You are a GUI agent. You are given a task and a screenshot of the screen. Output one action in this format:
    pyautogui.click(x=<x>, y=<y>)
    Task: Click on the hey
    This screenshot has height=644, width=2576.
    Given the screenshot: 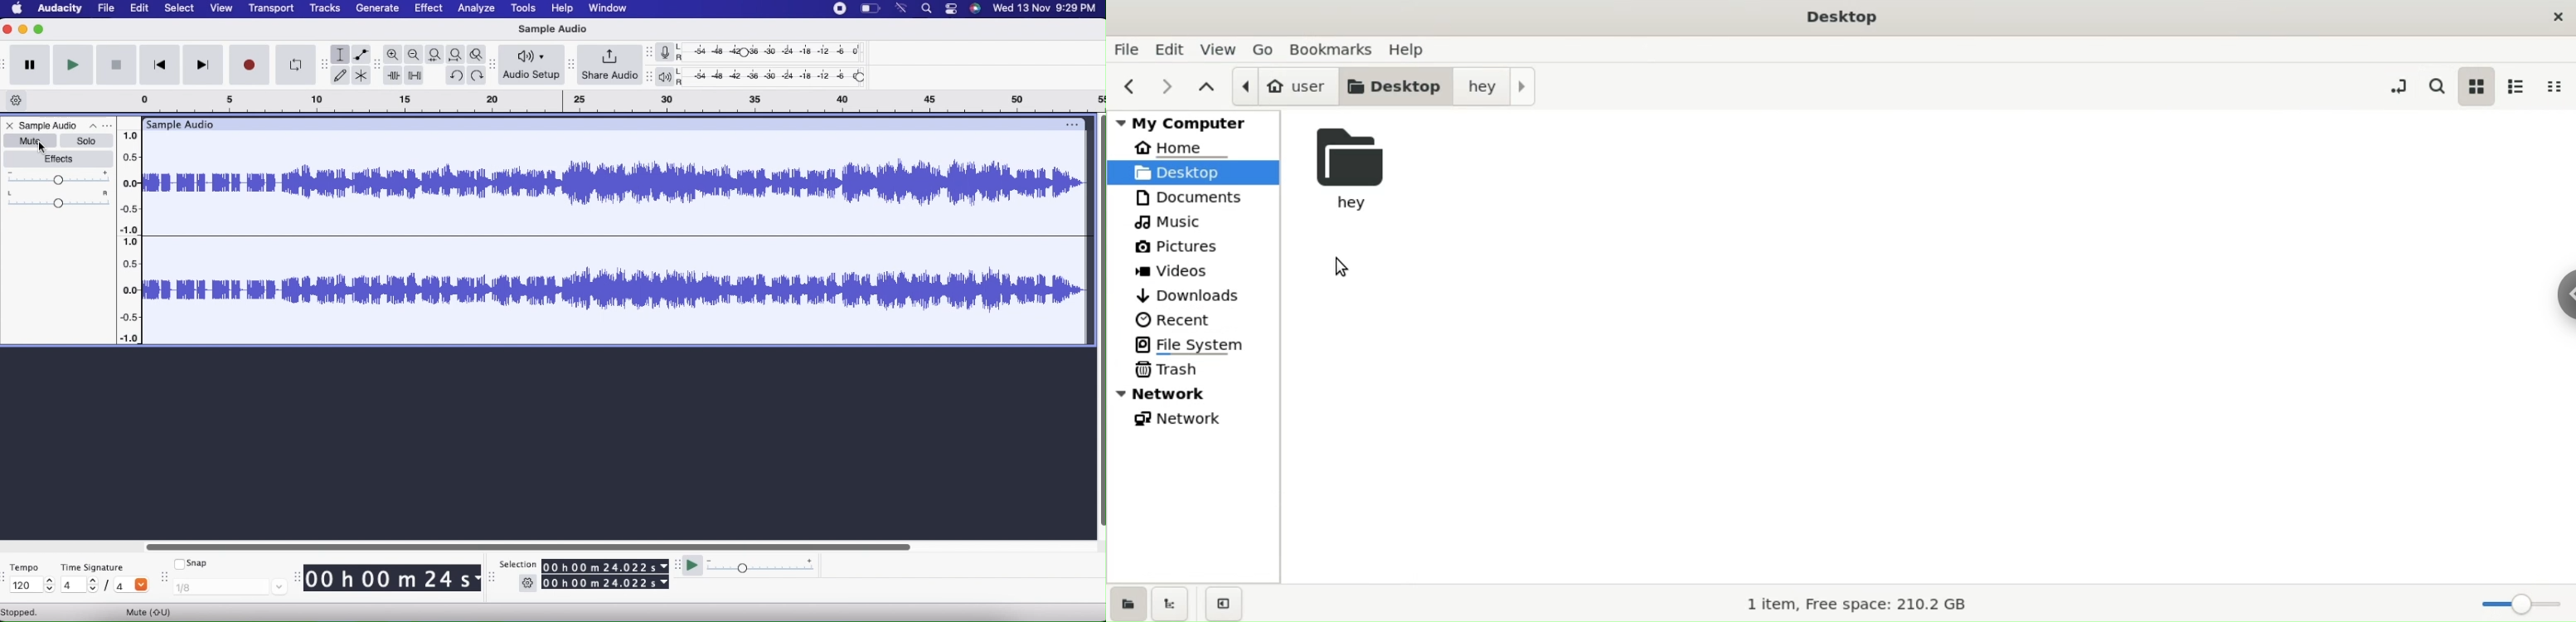 What is the action you would take?
    pyautogui.click(x=1362, y=167)
    